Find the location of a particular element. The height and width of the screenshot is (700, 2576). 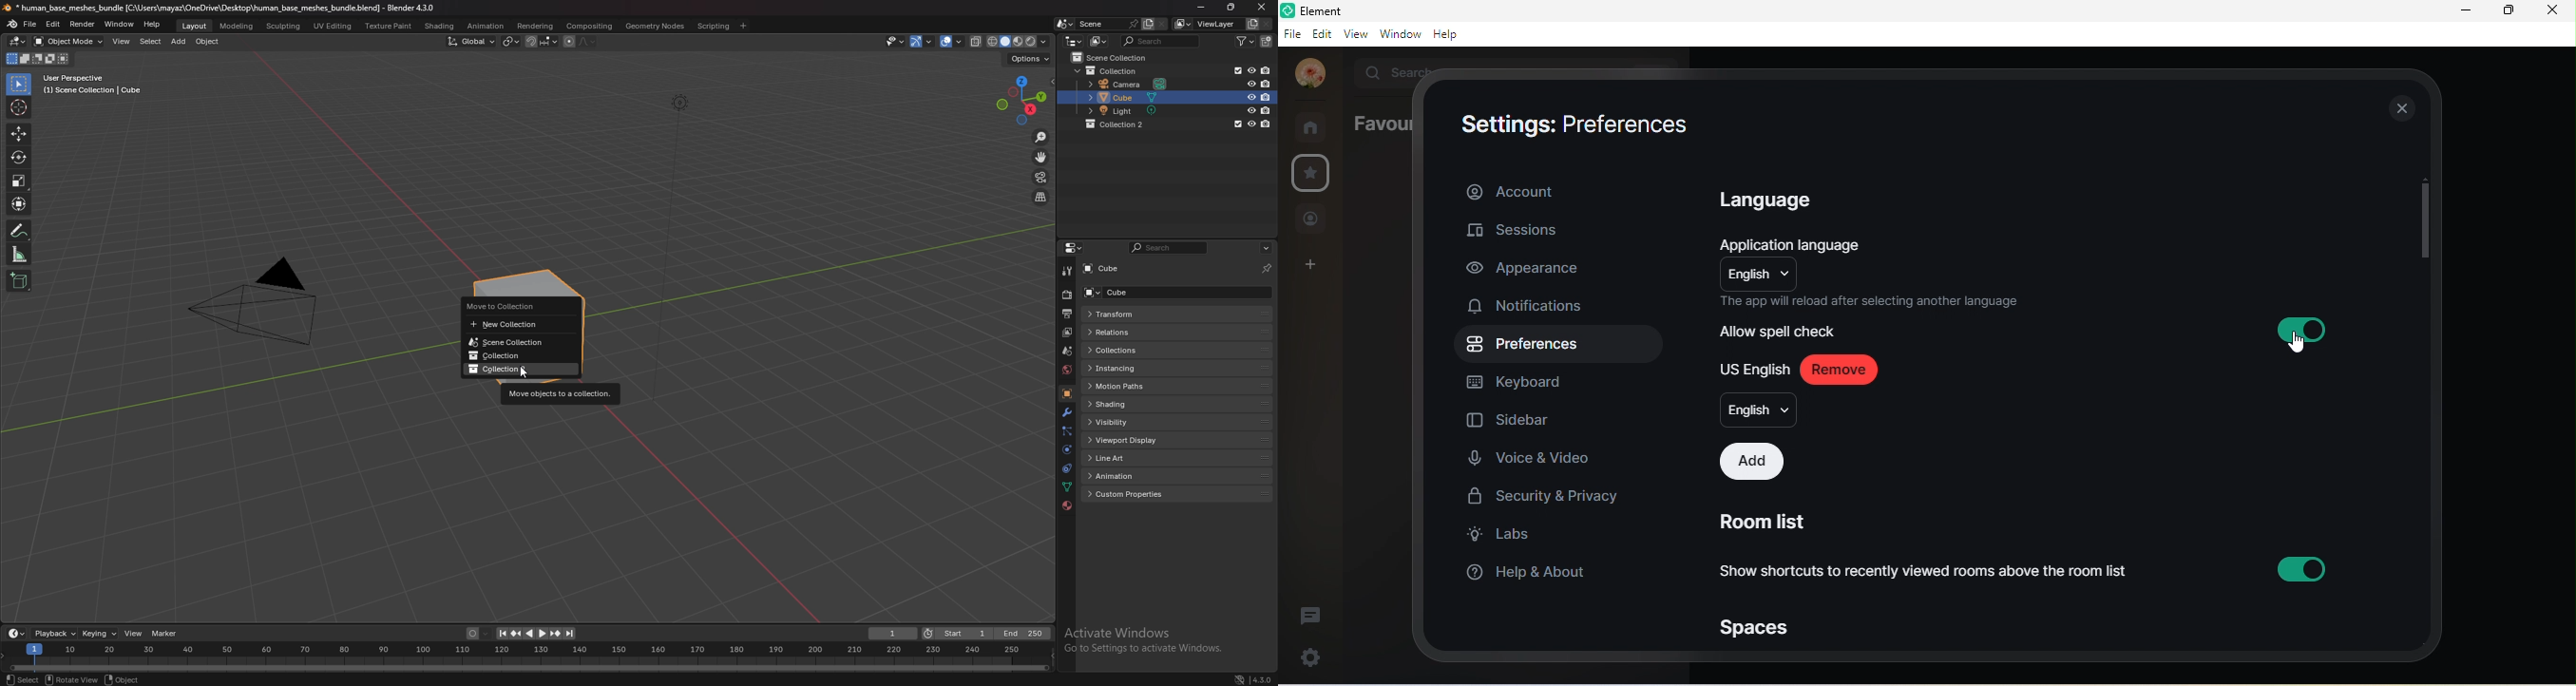

options is located at coordinates (1266, 248).